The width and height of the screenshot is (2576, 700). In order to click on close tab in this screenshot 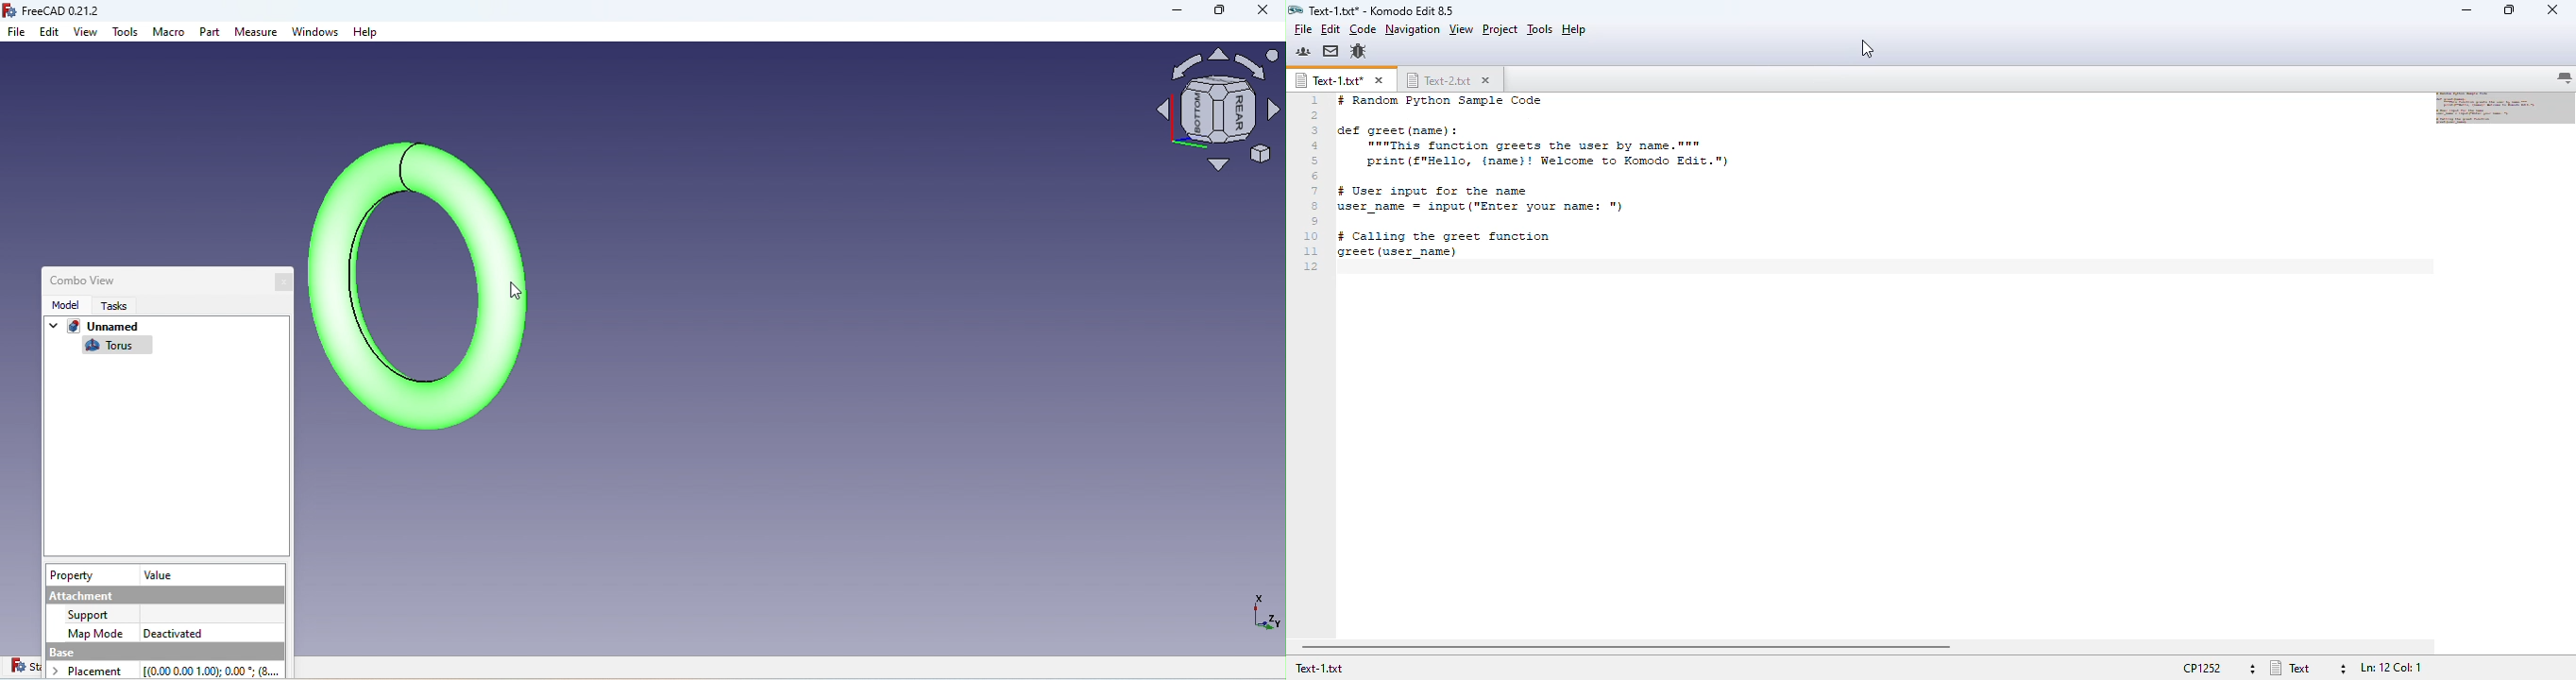, I will do `click(1485, 80)`.